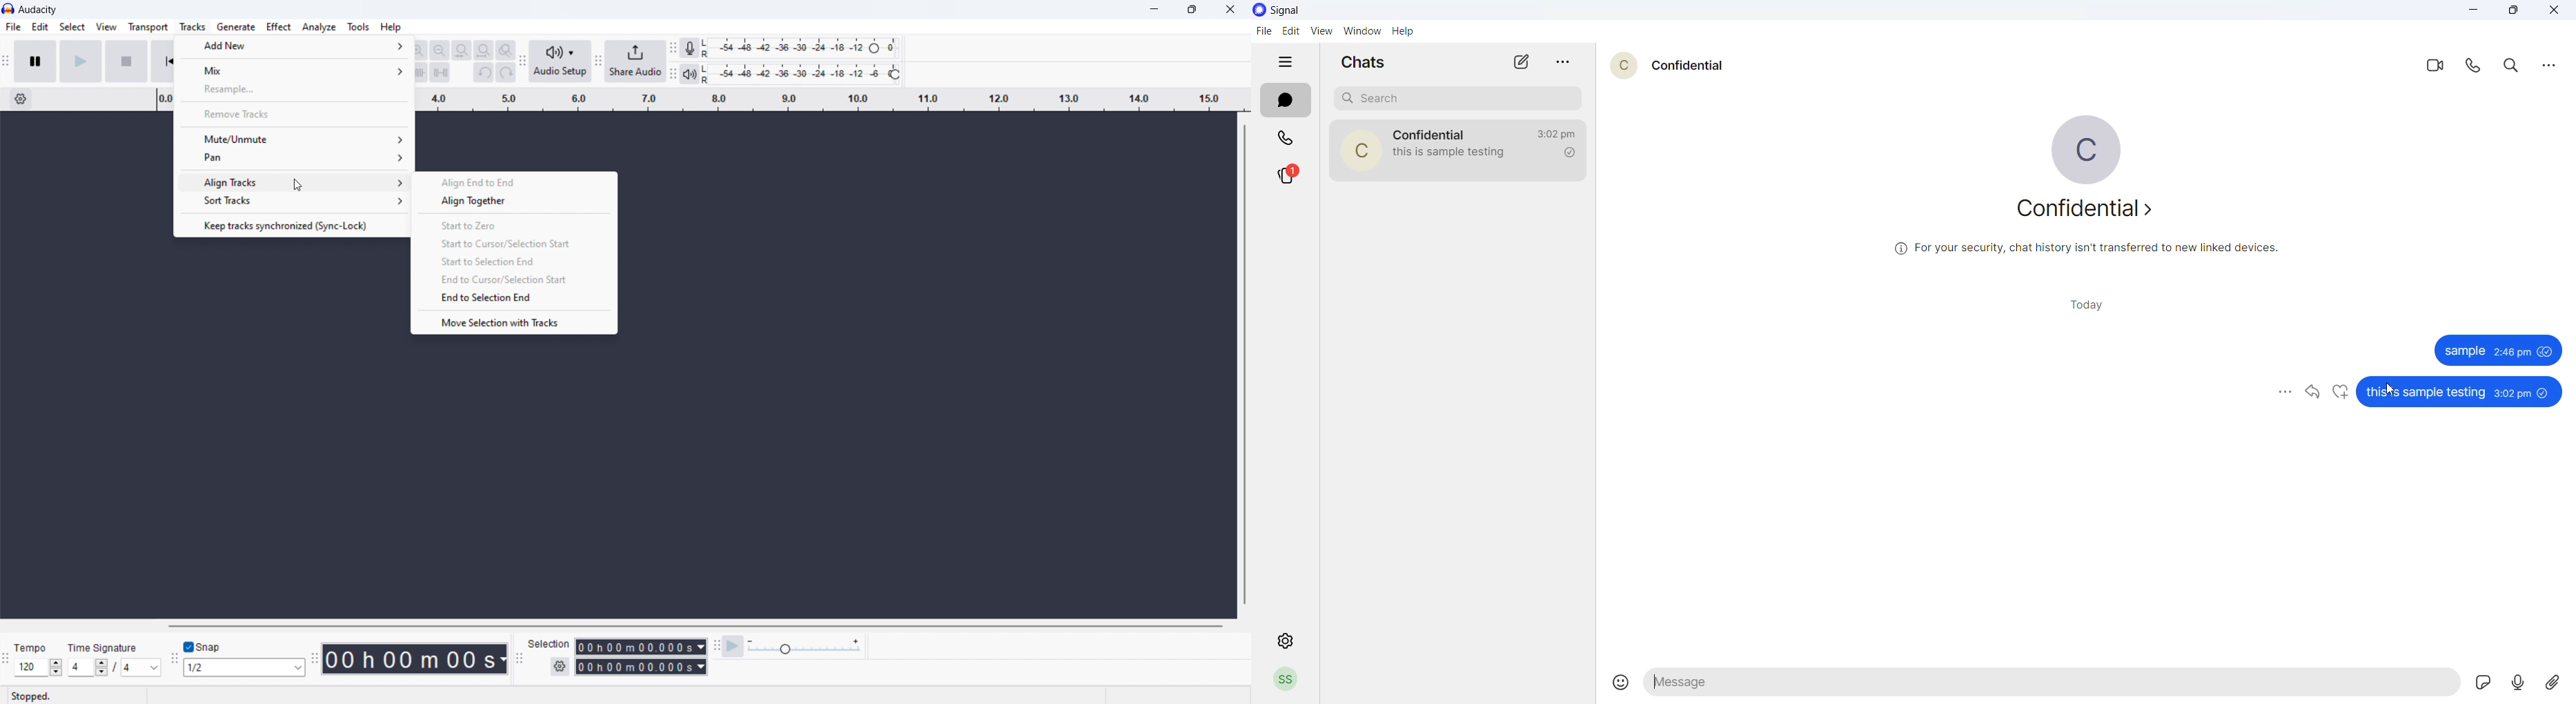 The height and width of the screenshot is (728, 2576). What do you see at coordinates (5, 658) in the screenshot?
I see `time signature toolbar` at bounding box center [5, 658].